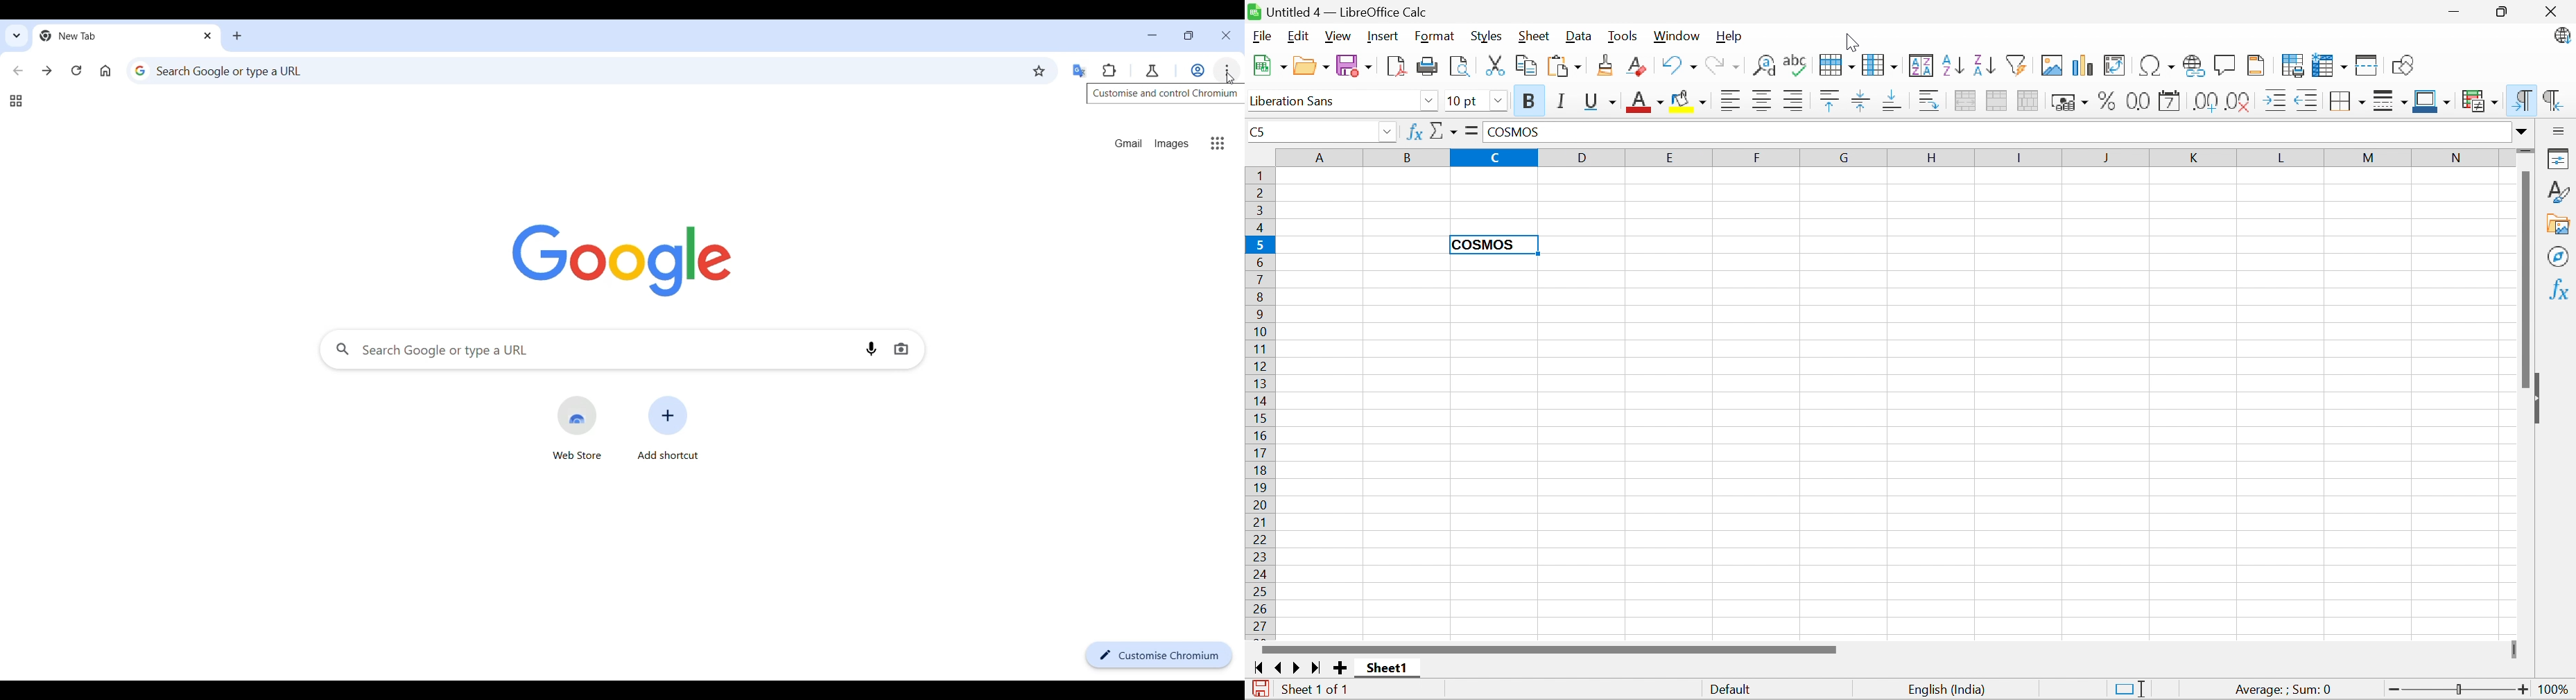 This screenshot has width=2576, height=700. Describe the element at coordinates (2306, 101) in the screenshot. I see `Decrease Indent` at that location.